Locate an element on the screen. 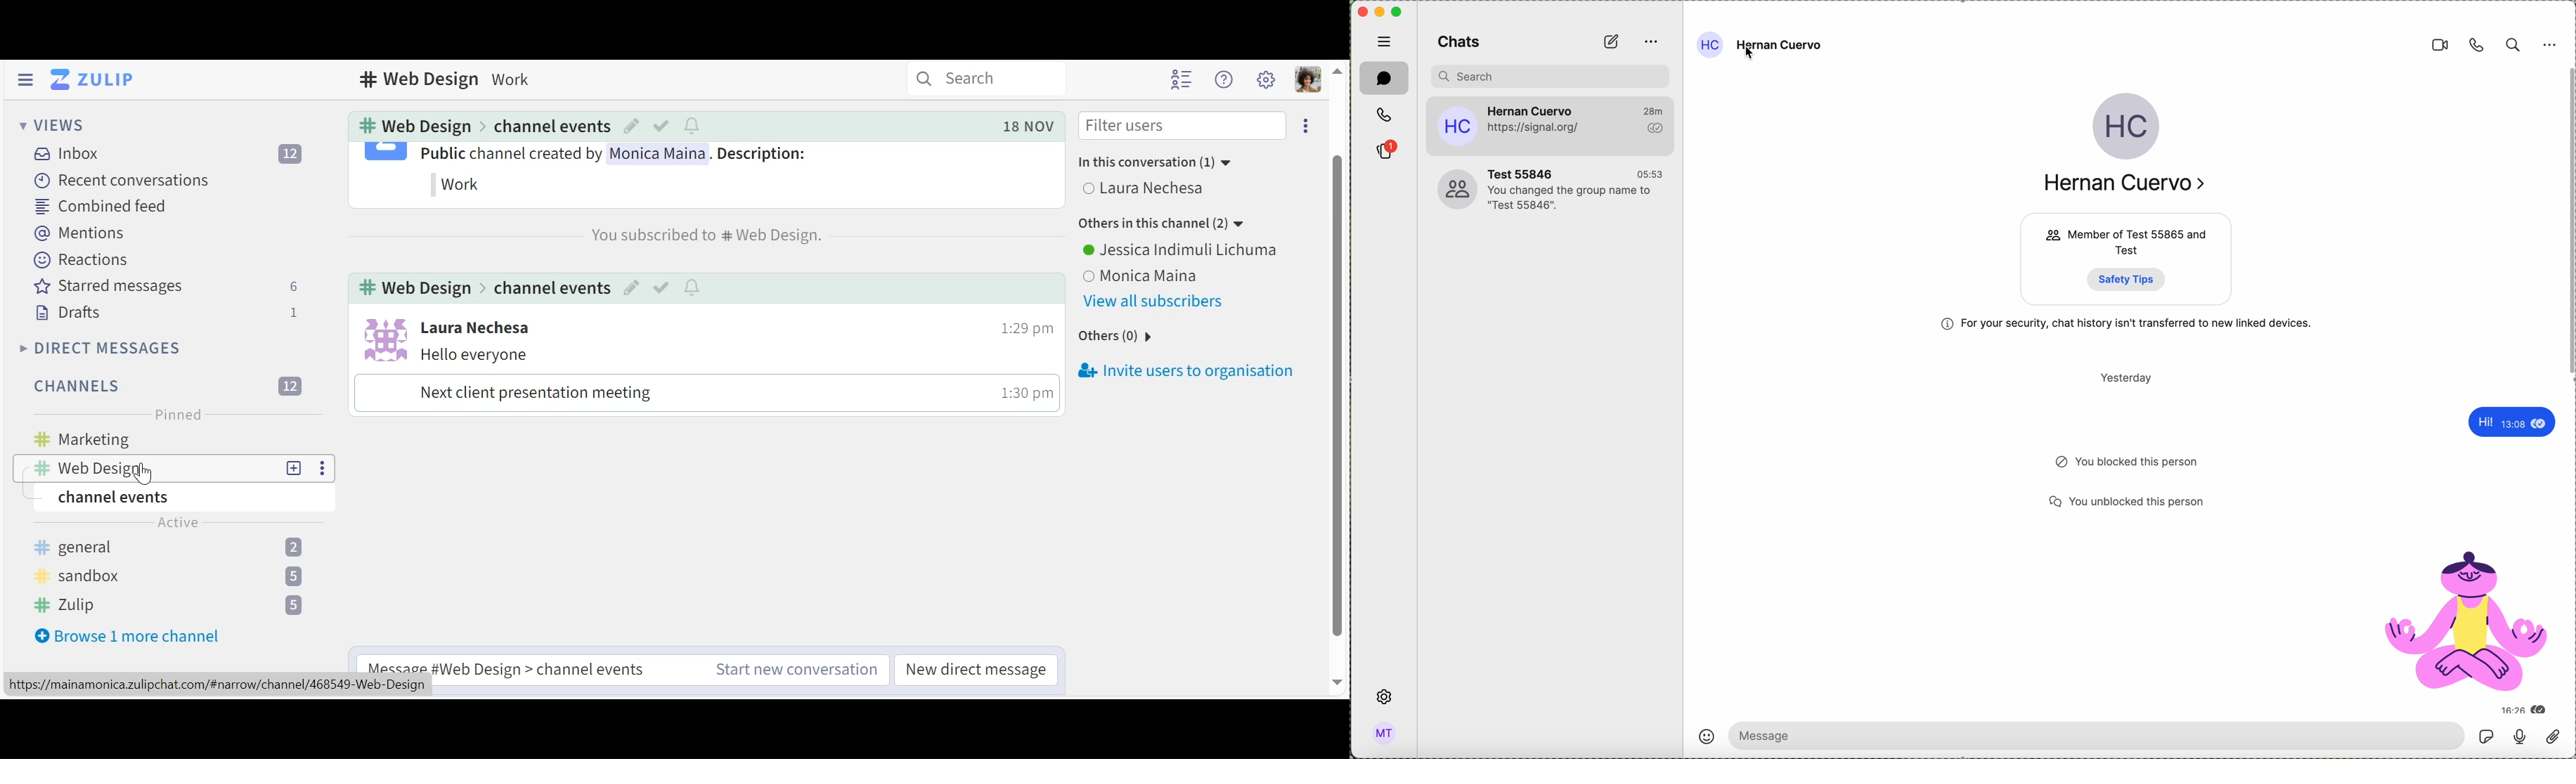 Image resolution: width=2576 pixels, height=784 pixels. Hide user list is located at coordinates (1182, 79).